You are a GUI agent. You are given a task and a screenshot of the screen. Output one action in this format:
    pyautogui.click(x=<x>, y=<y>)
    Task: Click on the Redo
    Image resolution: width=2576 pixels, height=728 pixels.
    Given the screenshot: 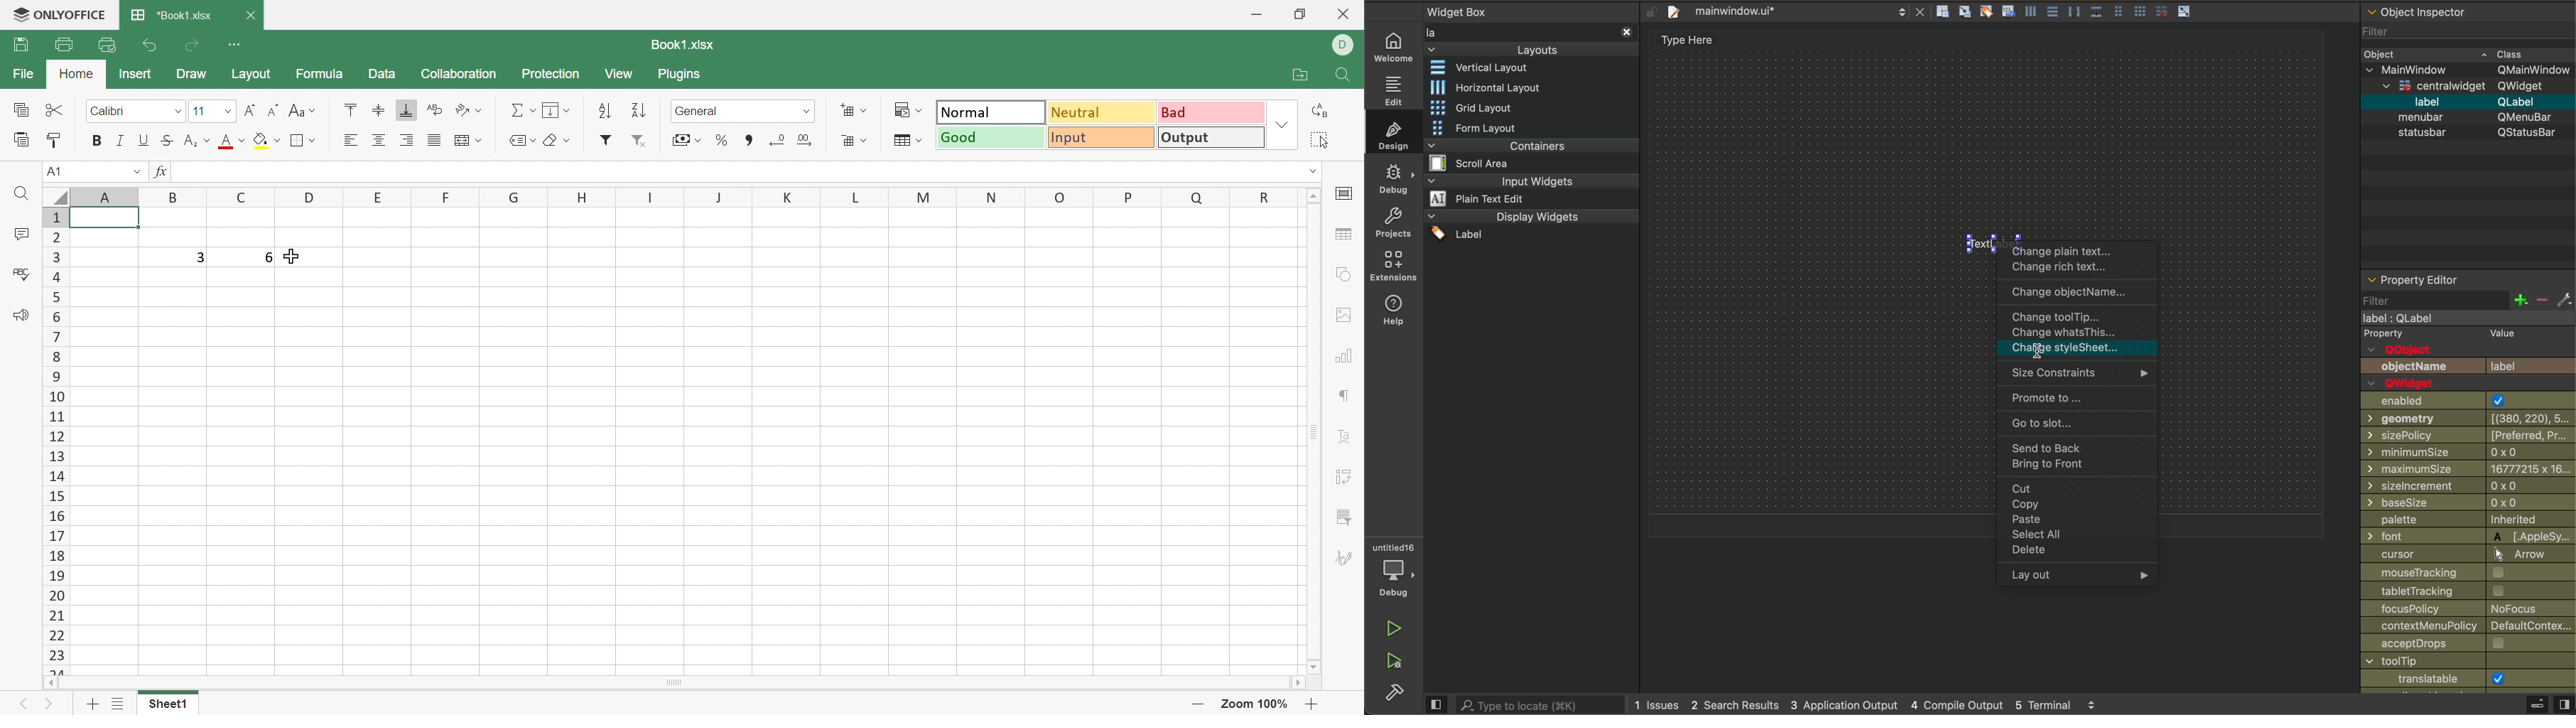 What is the action you would take?
    pyautogui.click(x=193, y=45)
    